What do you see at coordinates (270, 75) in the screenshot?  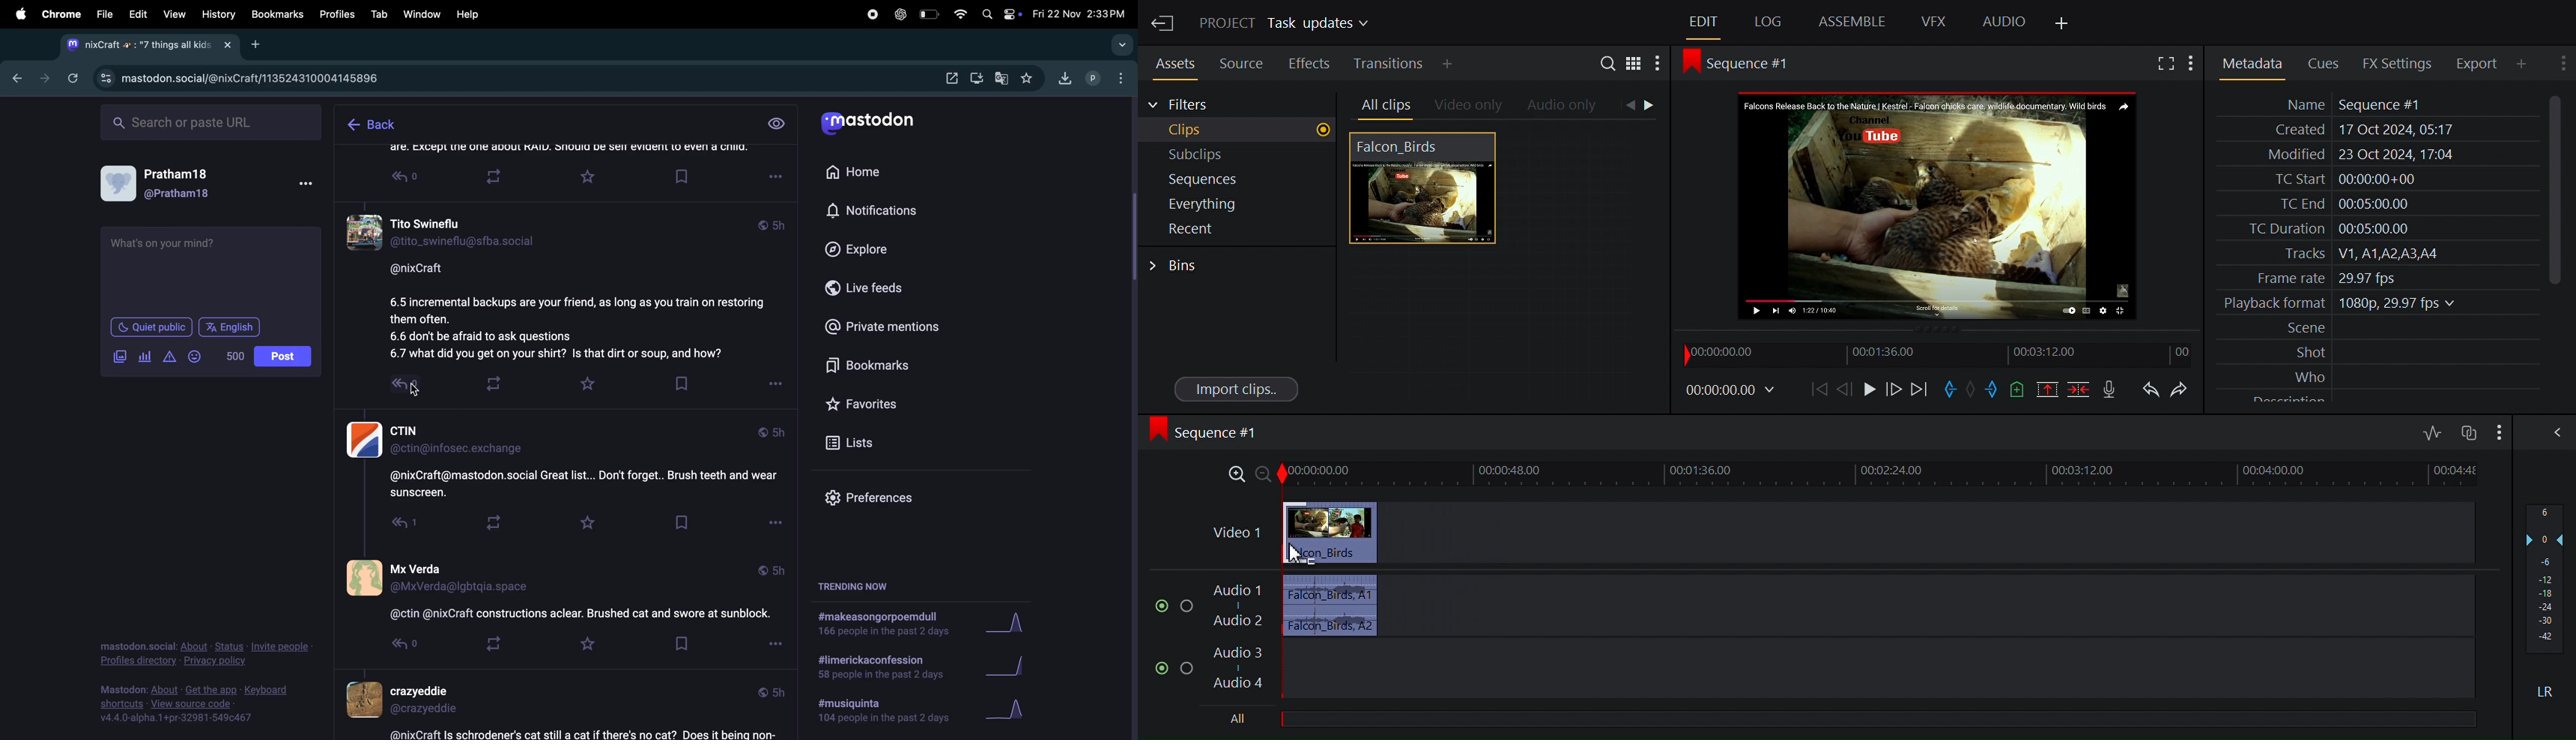 I see `mastdon url` at bounding box center [270, 75].